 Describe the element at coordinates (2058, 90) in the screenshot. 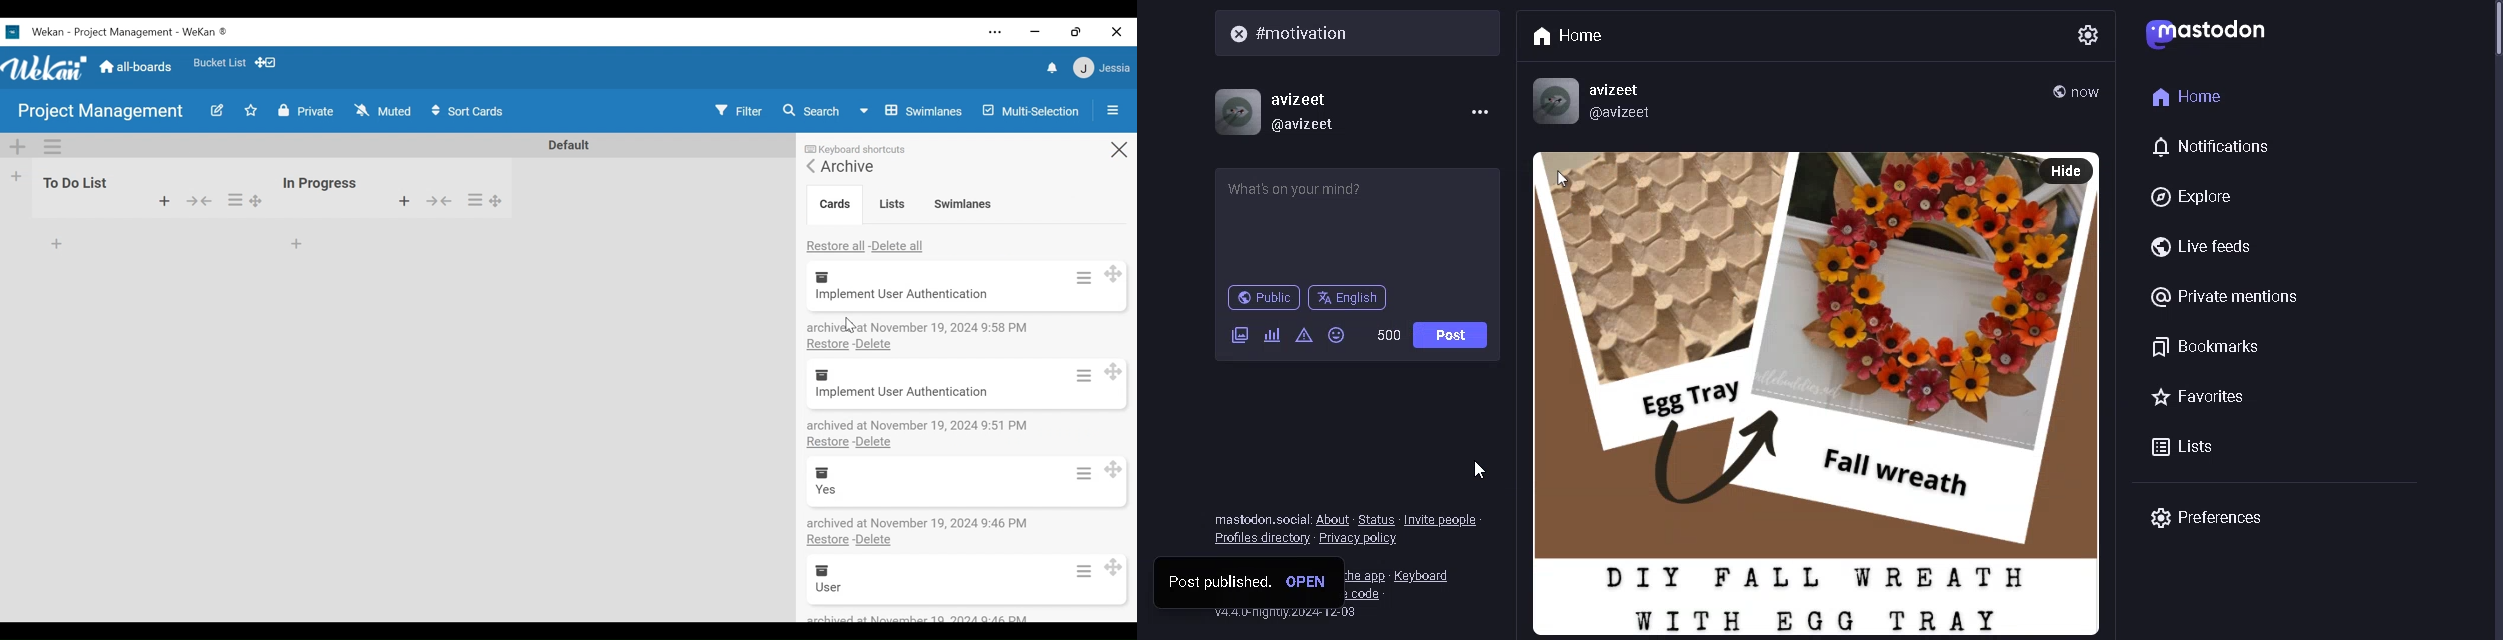

I see `global post` at that location.